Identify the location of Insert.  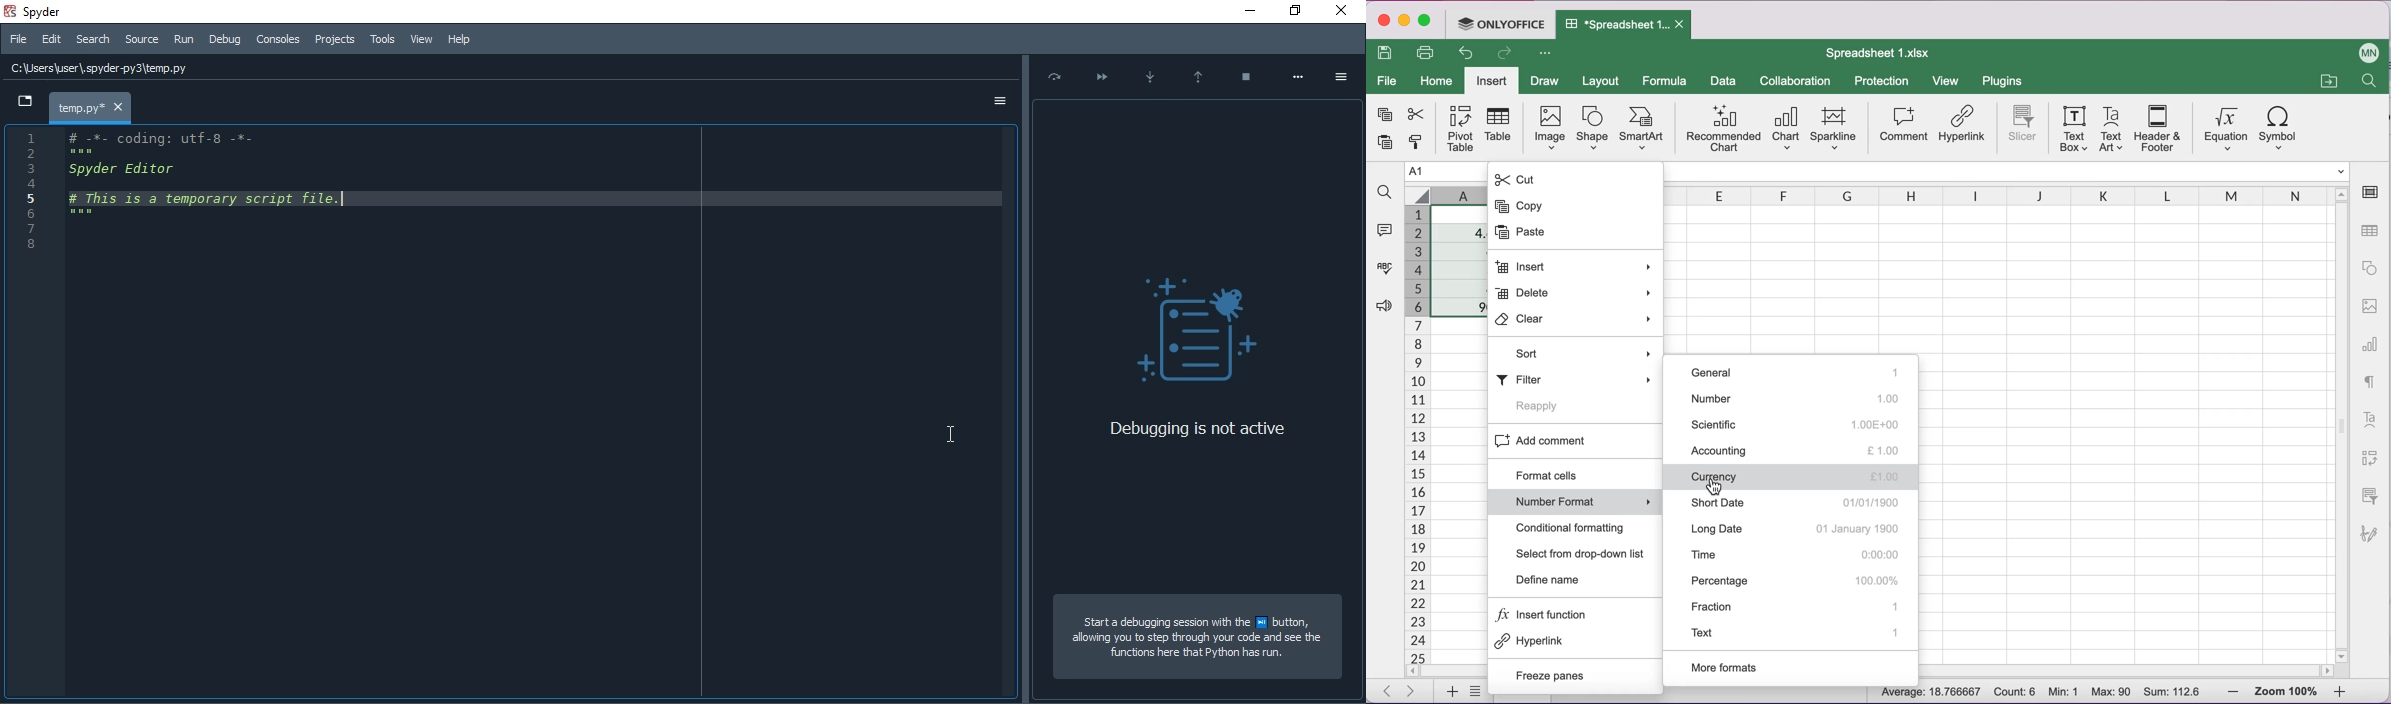
(1578, 268).